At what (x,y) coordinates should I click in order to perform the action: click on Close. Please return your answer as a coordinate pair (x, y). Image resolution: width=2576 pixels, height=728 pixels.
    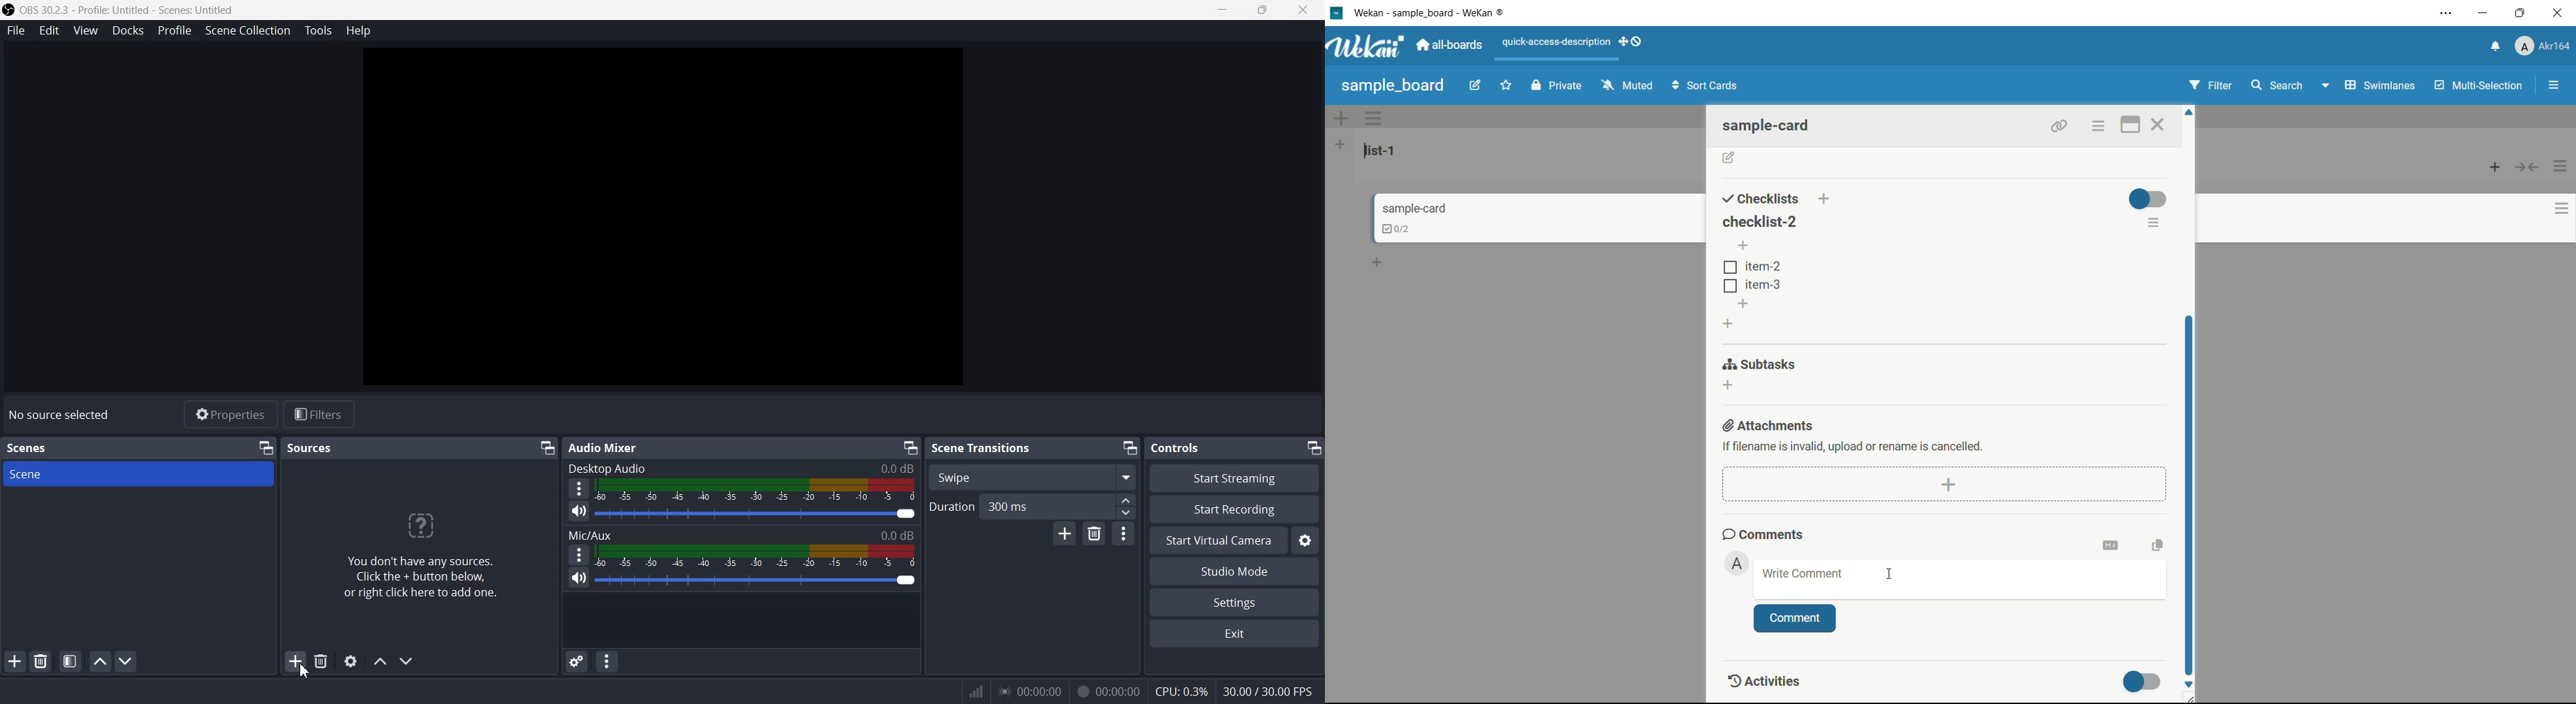
    Looking at the image, I should click on (1304, 11).